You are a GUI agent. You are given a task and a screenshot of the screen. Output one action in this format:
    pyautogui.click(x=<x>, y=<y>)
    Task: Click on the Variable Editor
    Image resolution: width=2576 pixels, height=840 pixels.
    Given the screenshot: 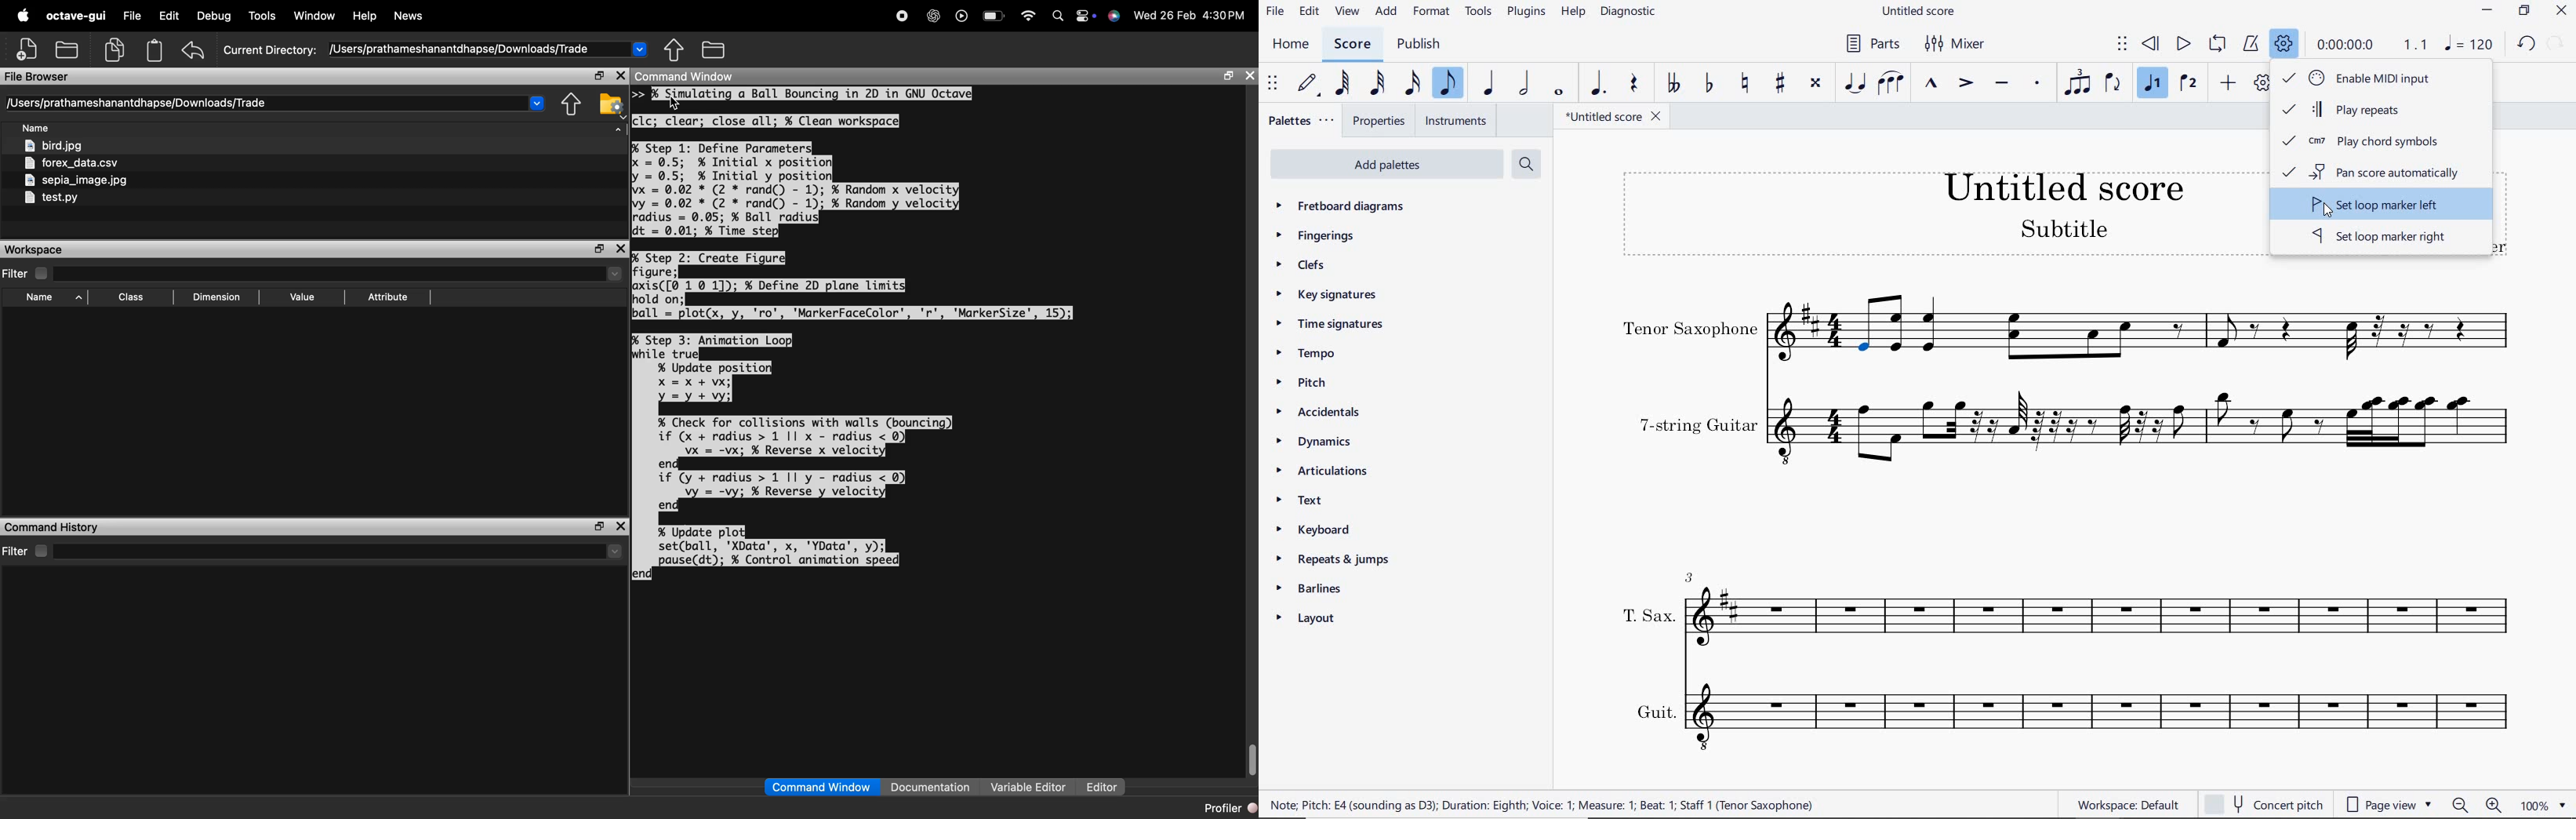 What is the action you would take?
    pyautogui.click(x=1028, y=786)
    